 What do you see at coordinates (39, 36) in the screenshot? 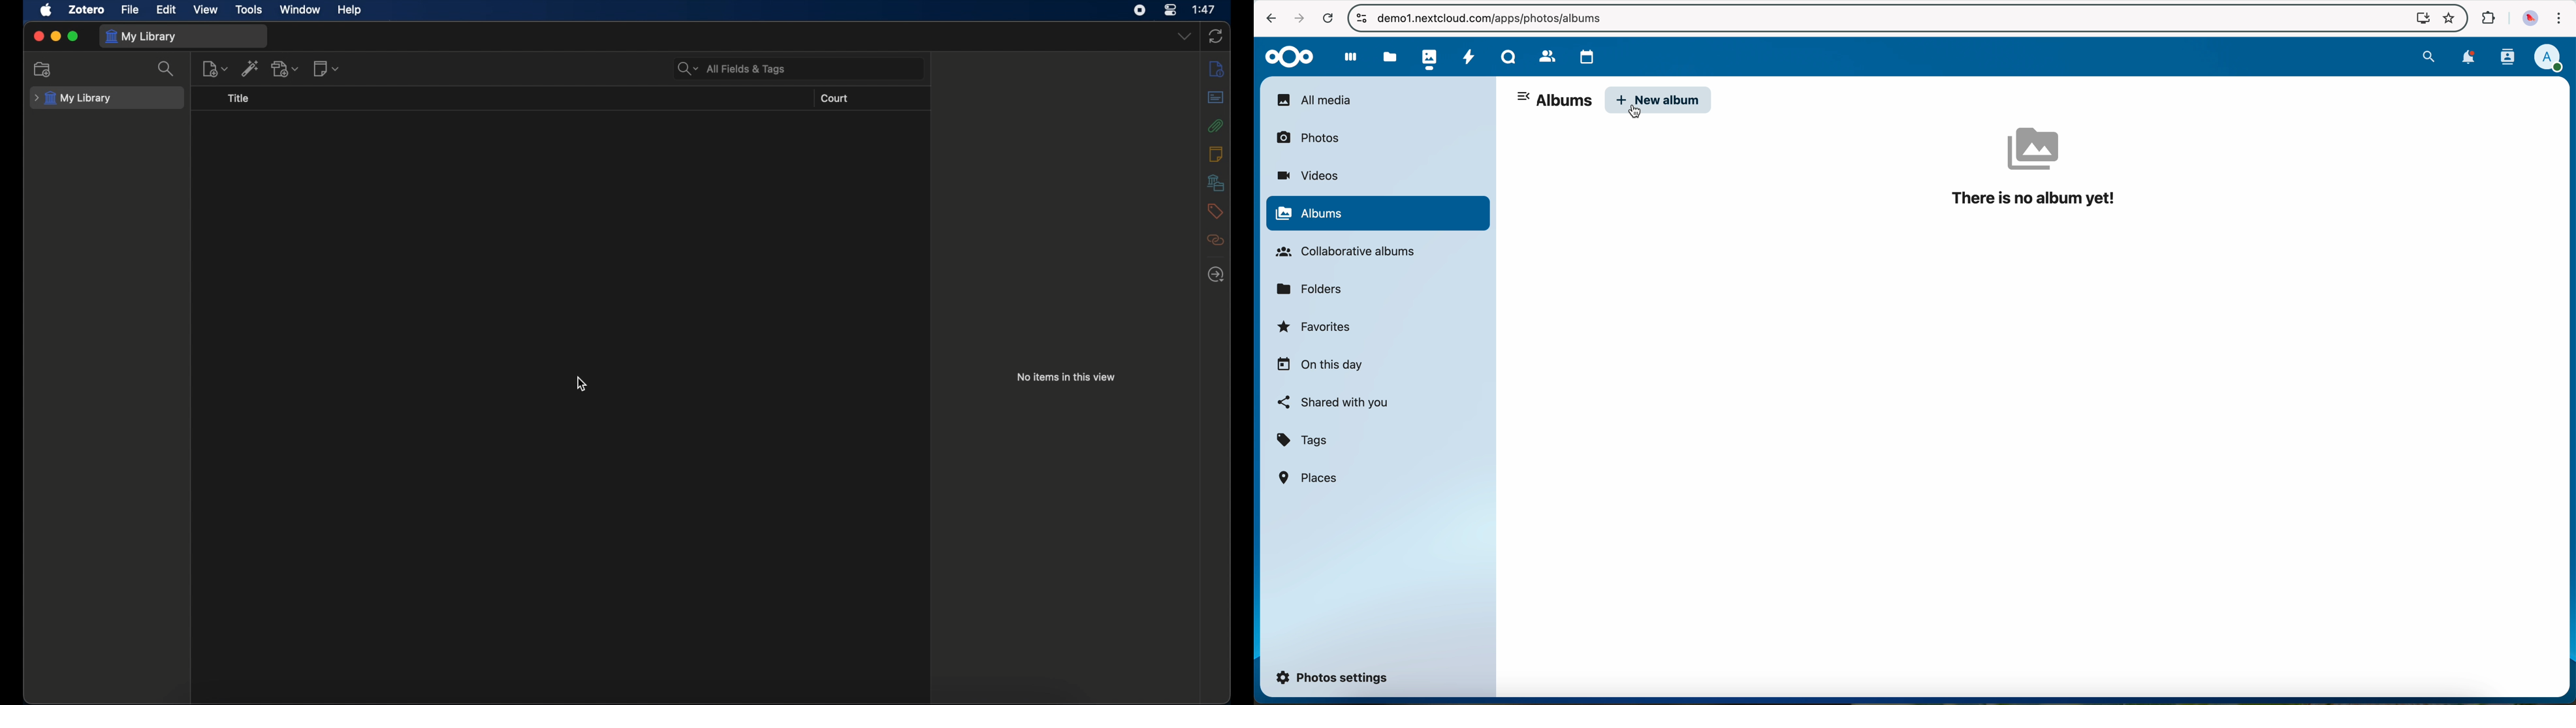
I see `close` at bounding box center [39, 36].